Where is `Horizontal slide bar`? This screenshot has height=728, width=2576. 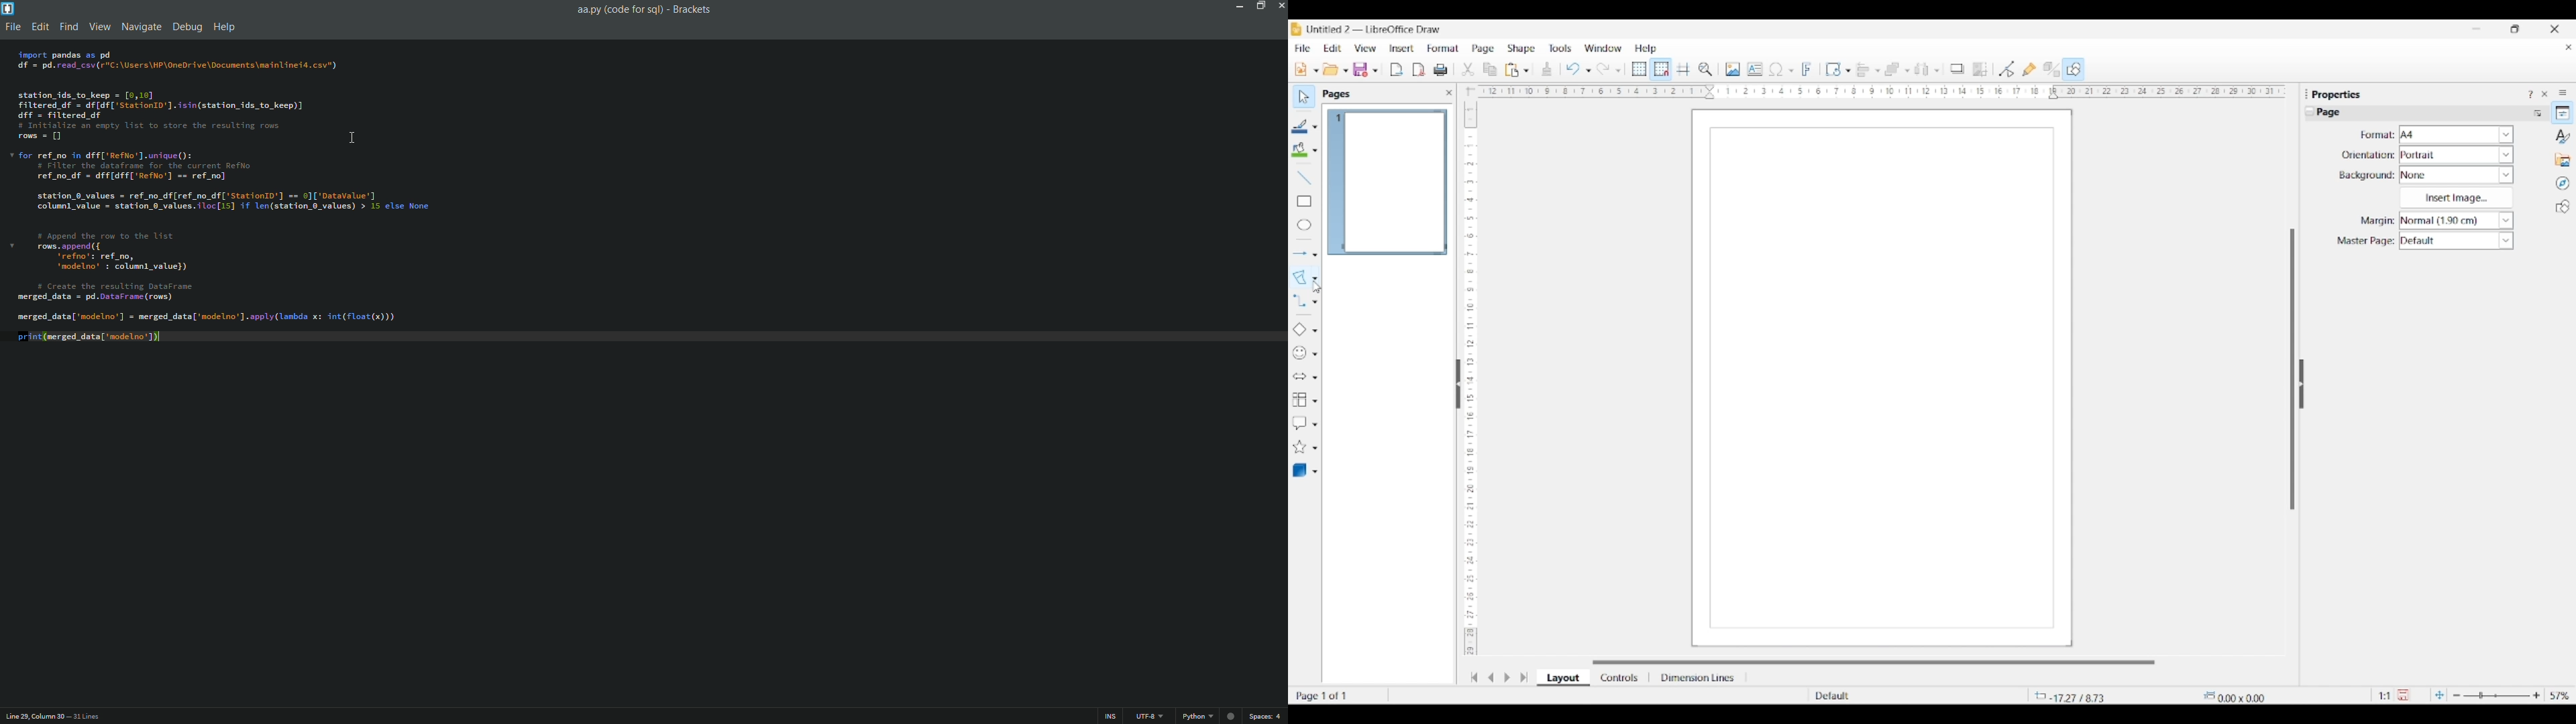
Horizontal slide bar is located at coordinates (1874, 662).